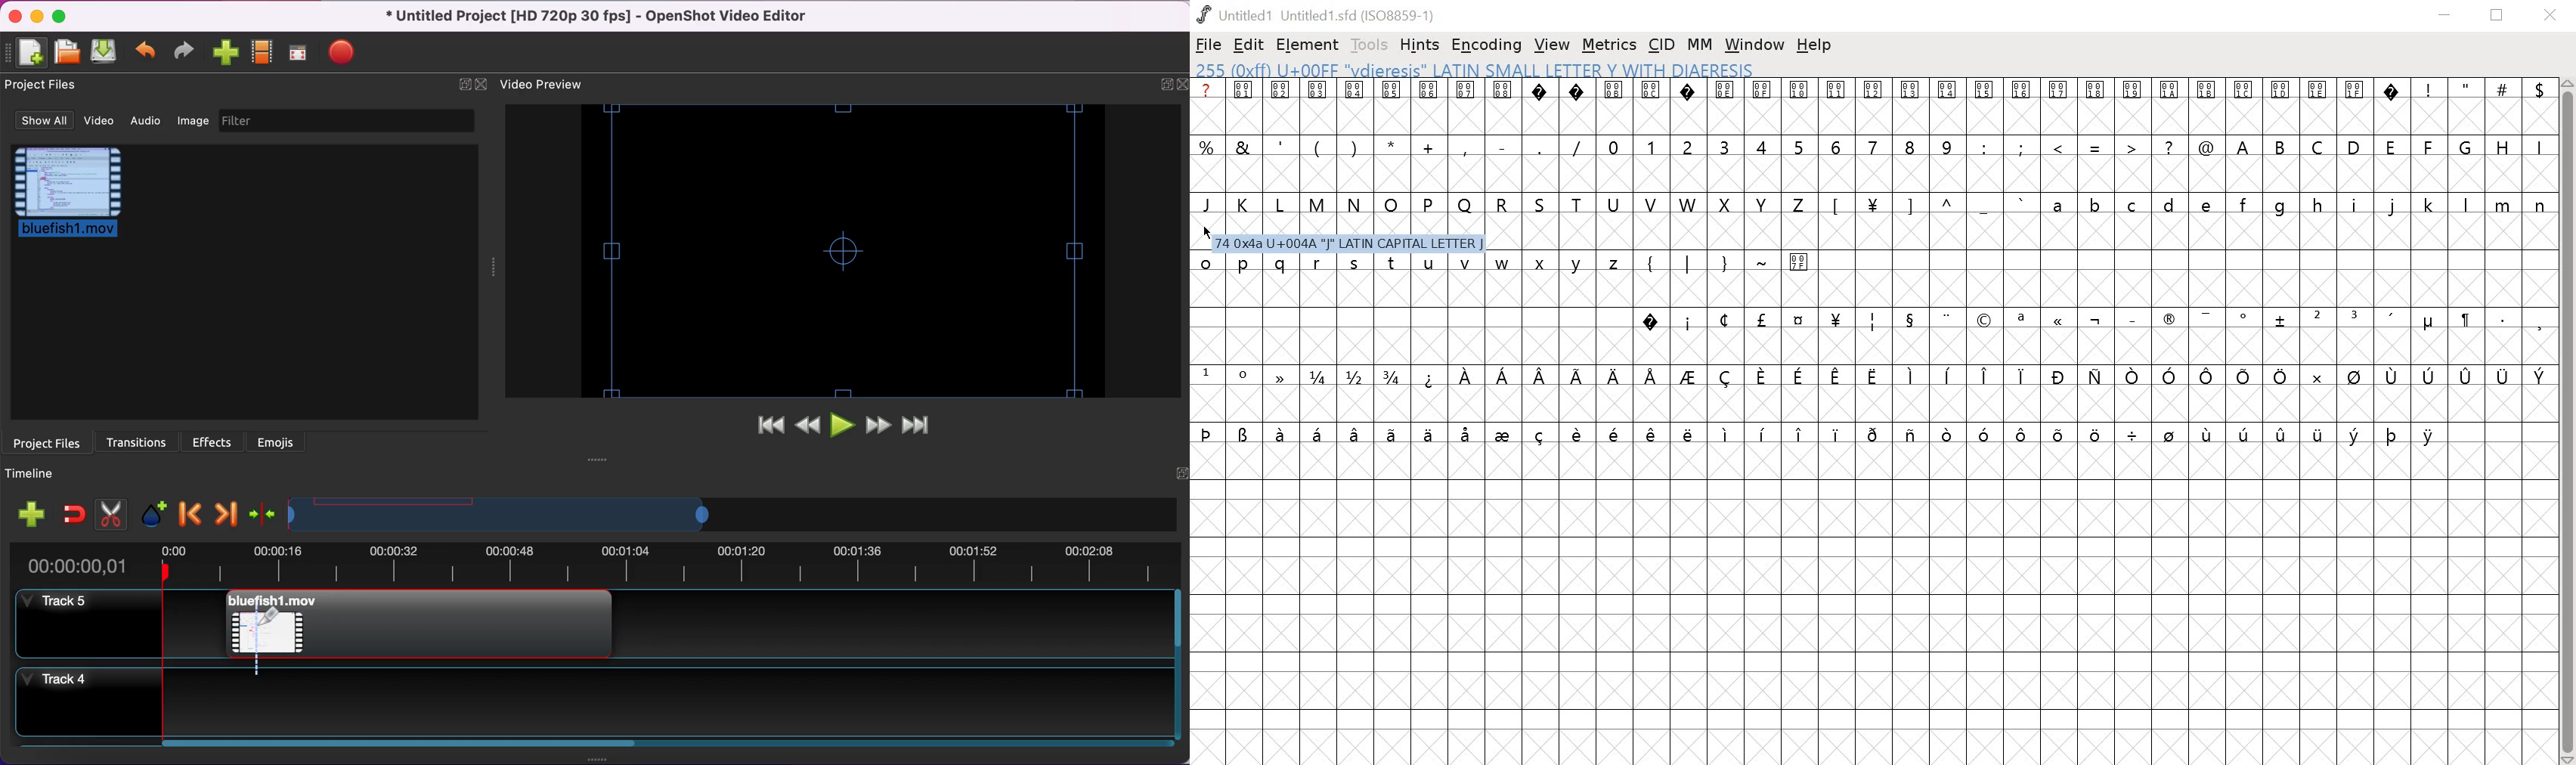 The height and width of the screenshot is (784, 2576). Describe the element at coordinates (1499, 204) in the screenshot. I see `uppercase letters` at that location.